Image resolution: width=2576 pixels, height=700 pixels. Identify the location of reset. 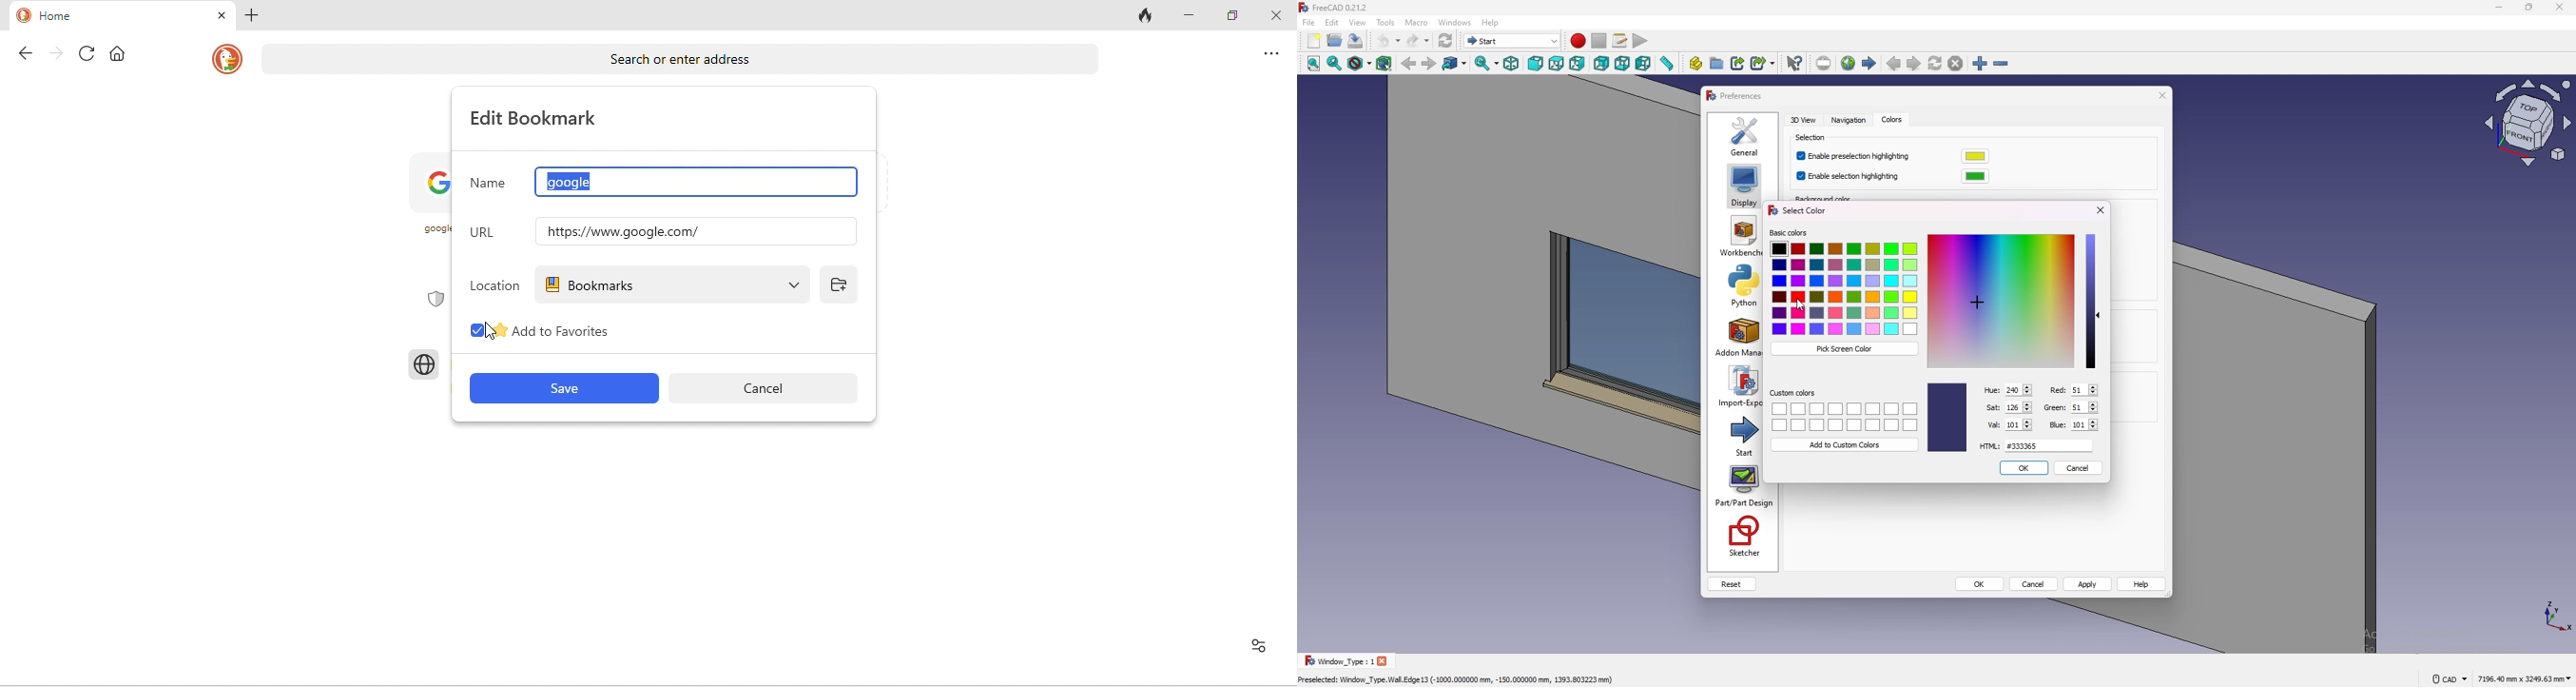
(1732, 584).